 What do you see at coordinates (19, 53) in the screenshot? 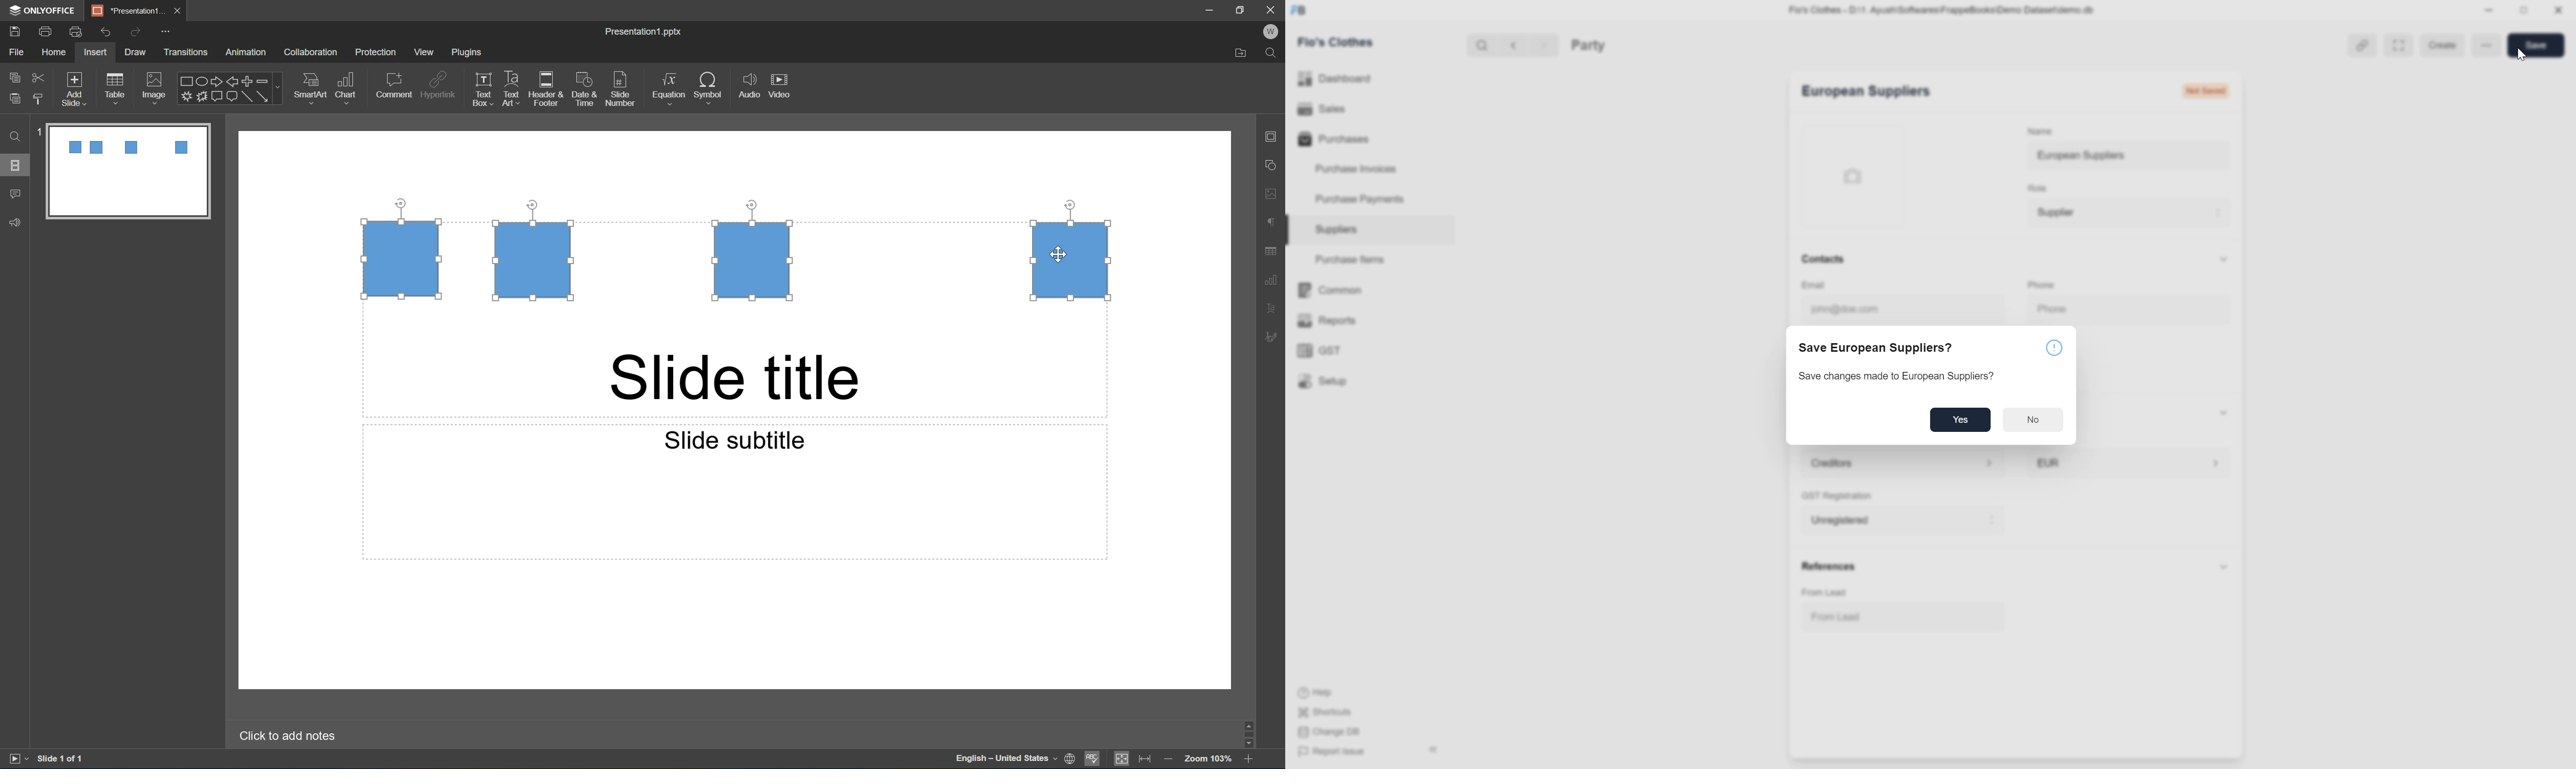
I see `File` at bounding box center [19, 53].